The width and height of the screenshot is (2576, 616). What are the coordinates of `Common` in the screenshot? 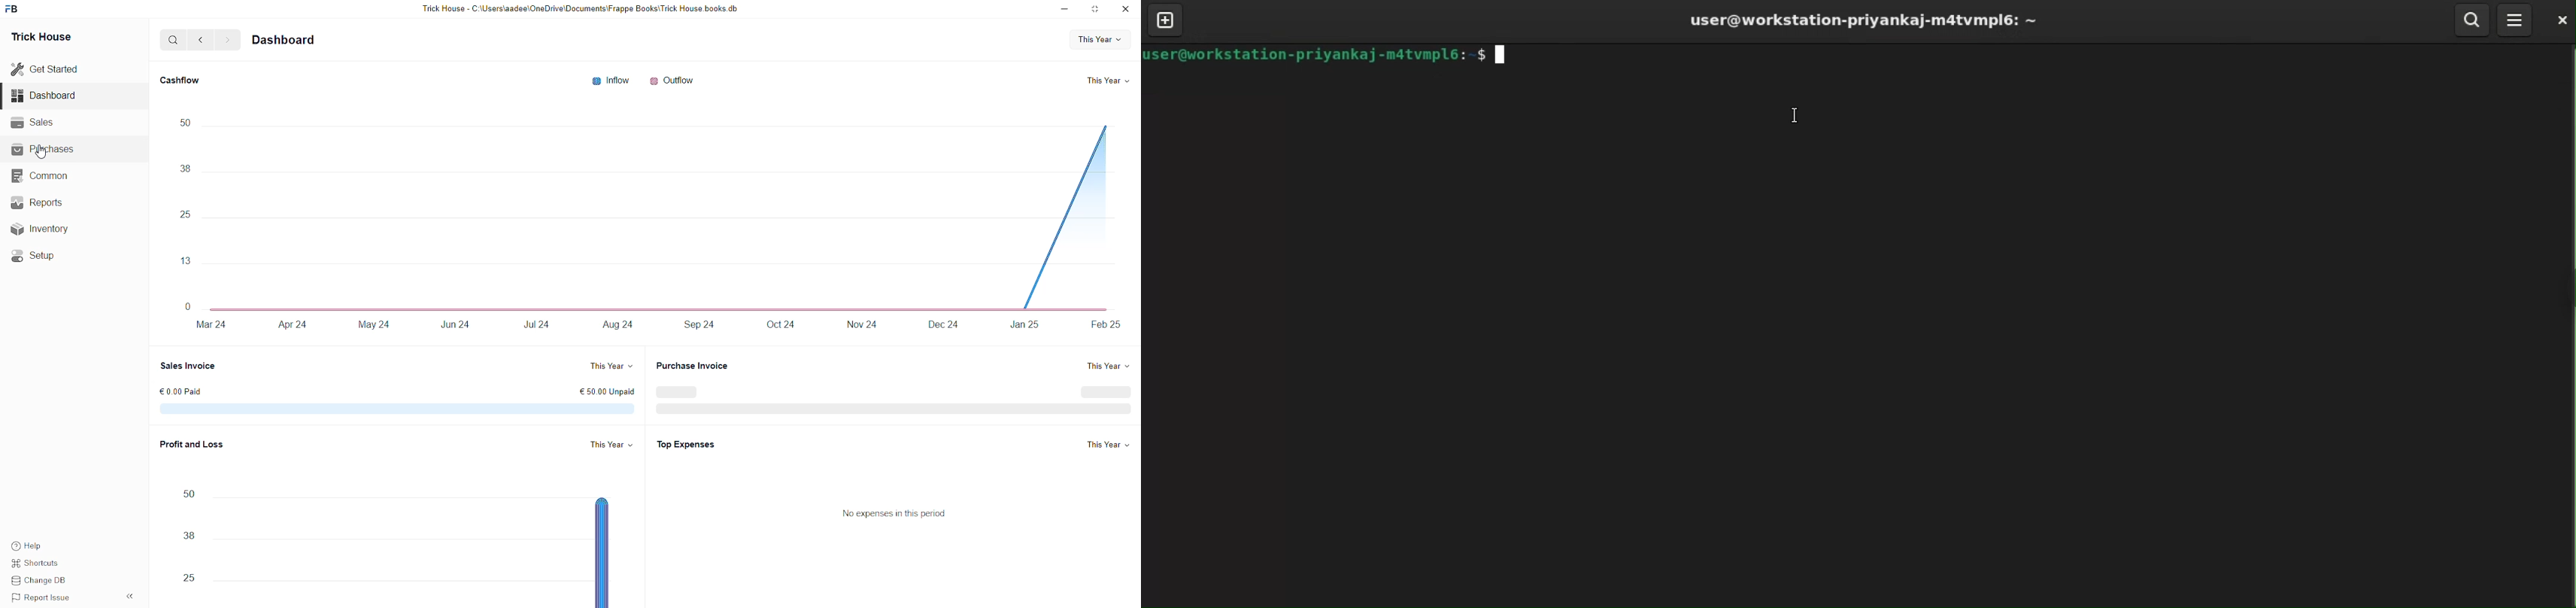 It's located at (42, 176).